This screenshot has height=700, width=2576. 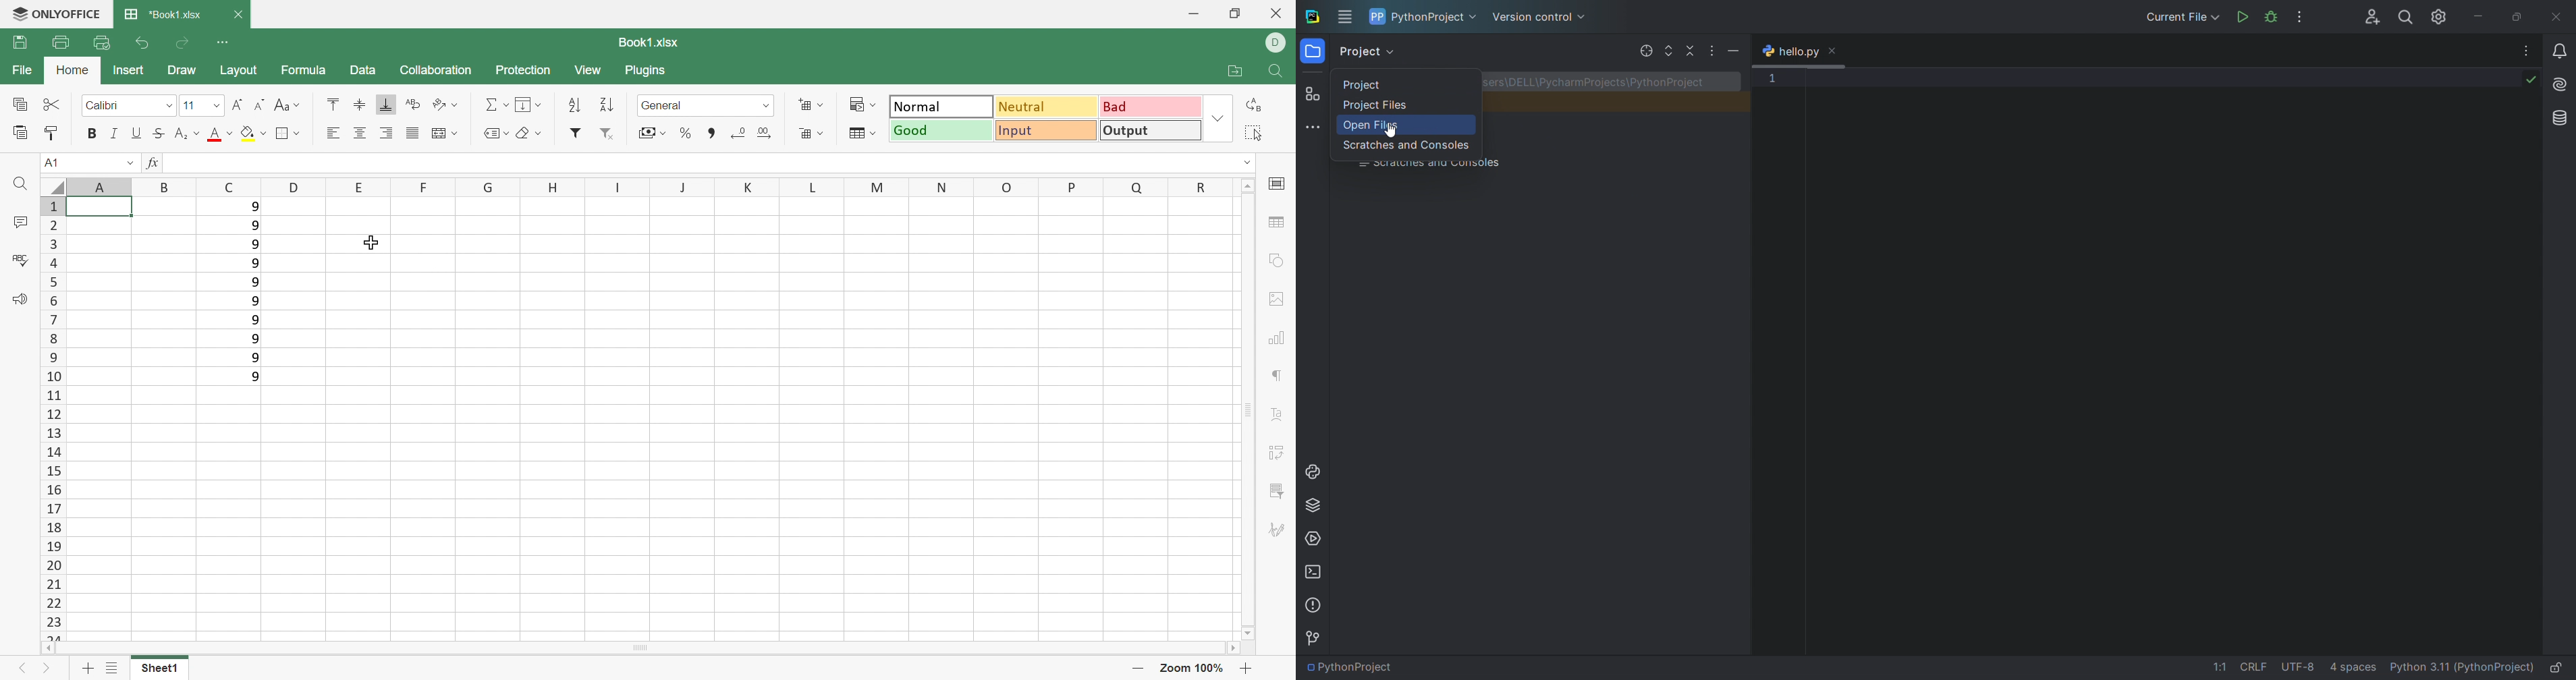 What do you see at coordinates (52, 164) in the screenshot?
I see `A1` at bounding box center [52, 164].